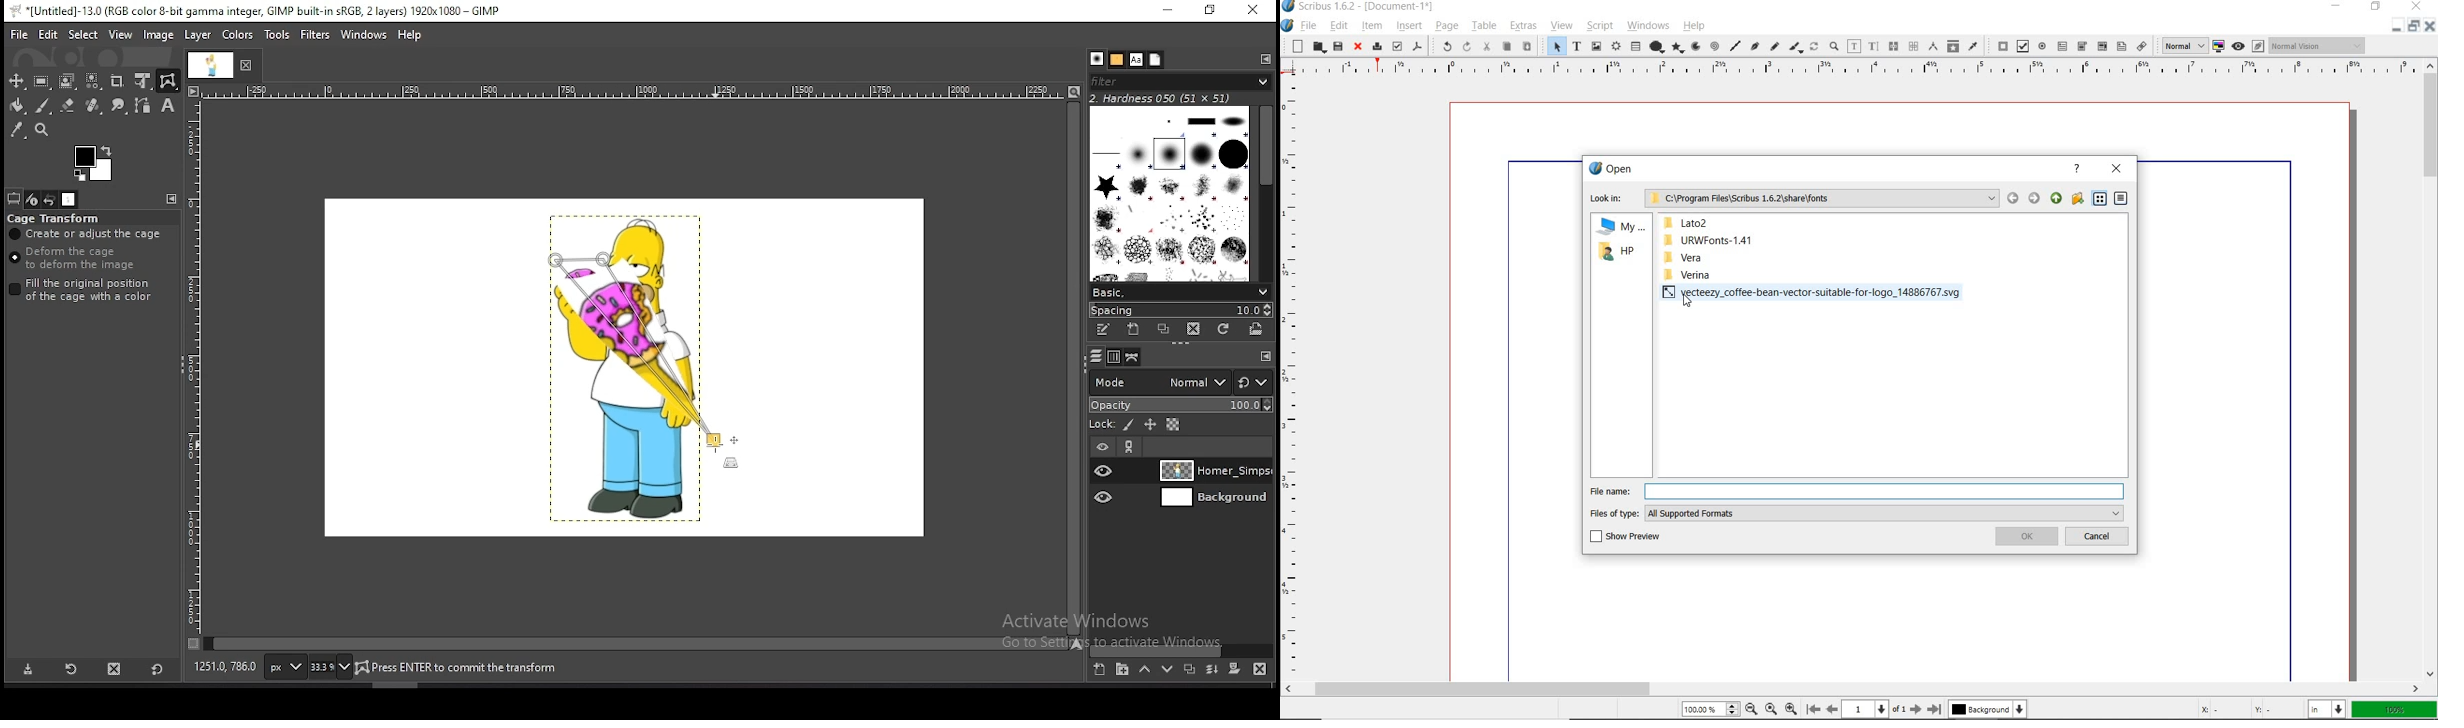 The width and height of the screenshot is (2464, 728). What do you see at coordinates (2220, 46) in the screenshot?
I see `toggle color` at bounding box center [2220, 46].